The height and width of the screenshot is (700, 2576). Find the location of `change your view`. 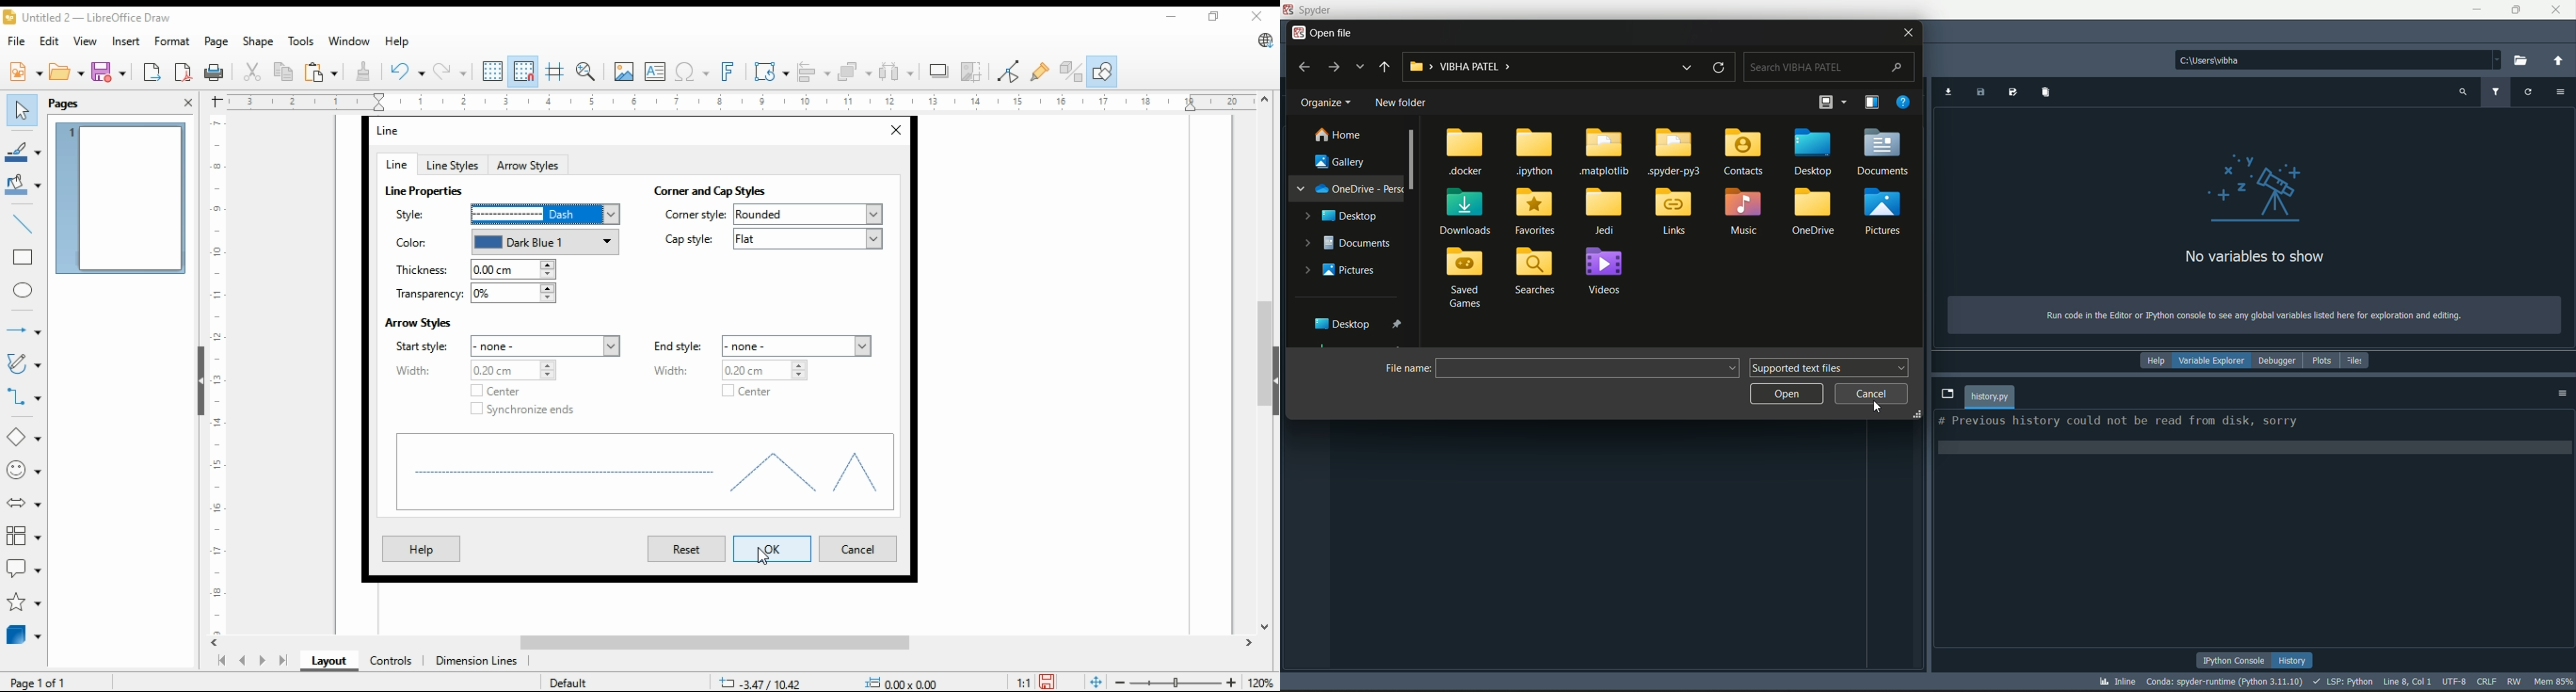

change your view is located at coordinates (1825, 102).